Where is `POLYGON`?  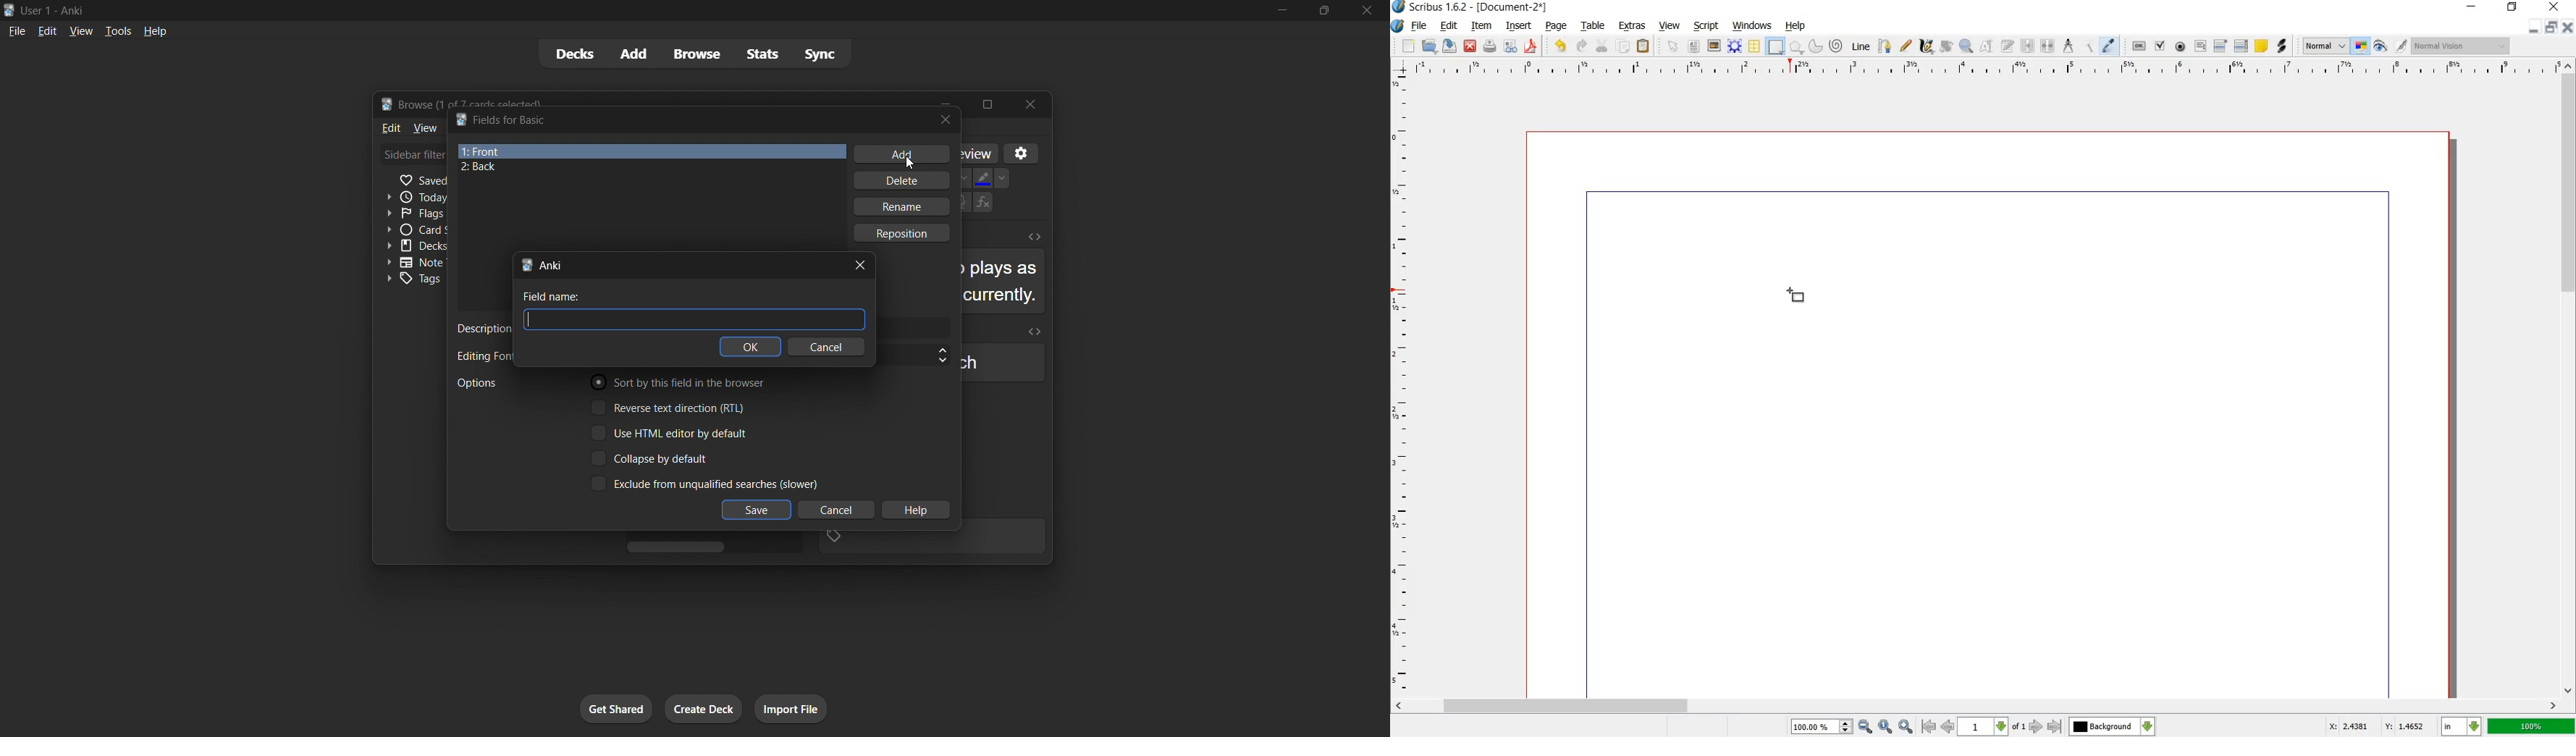
POLYGON is located at coordinates (1797, 49).